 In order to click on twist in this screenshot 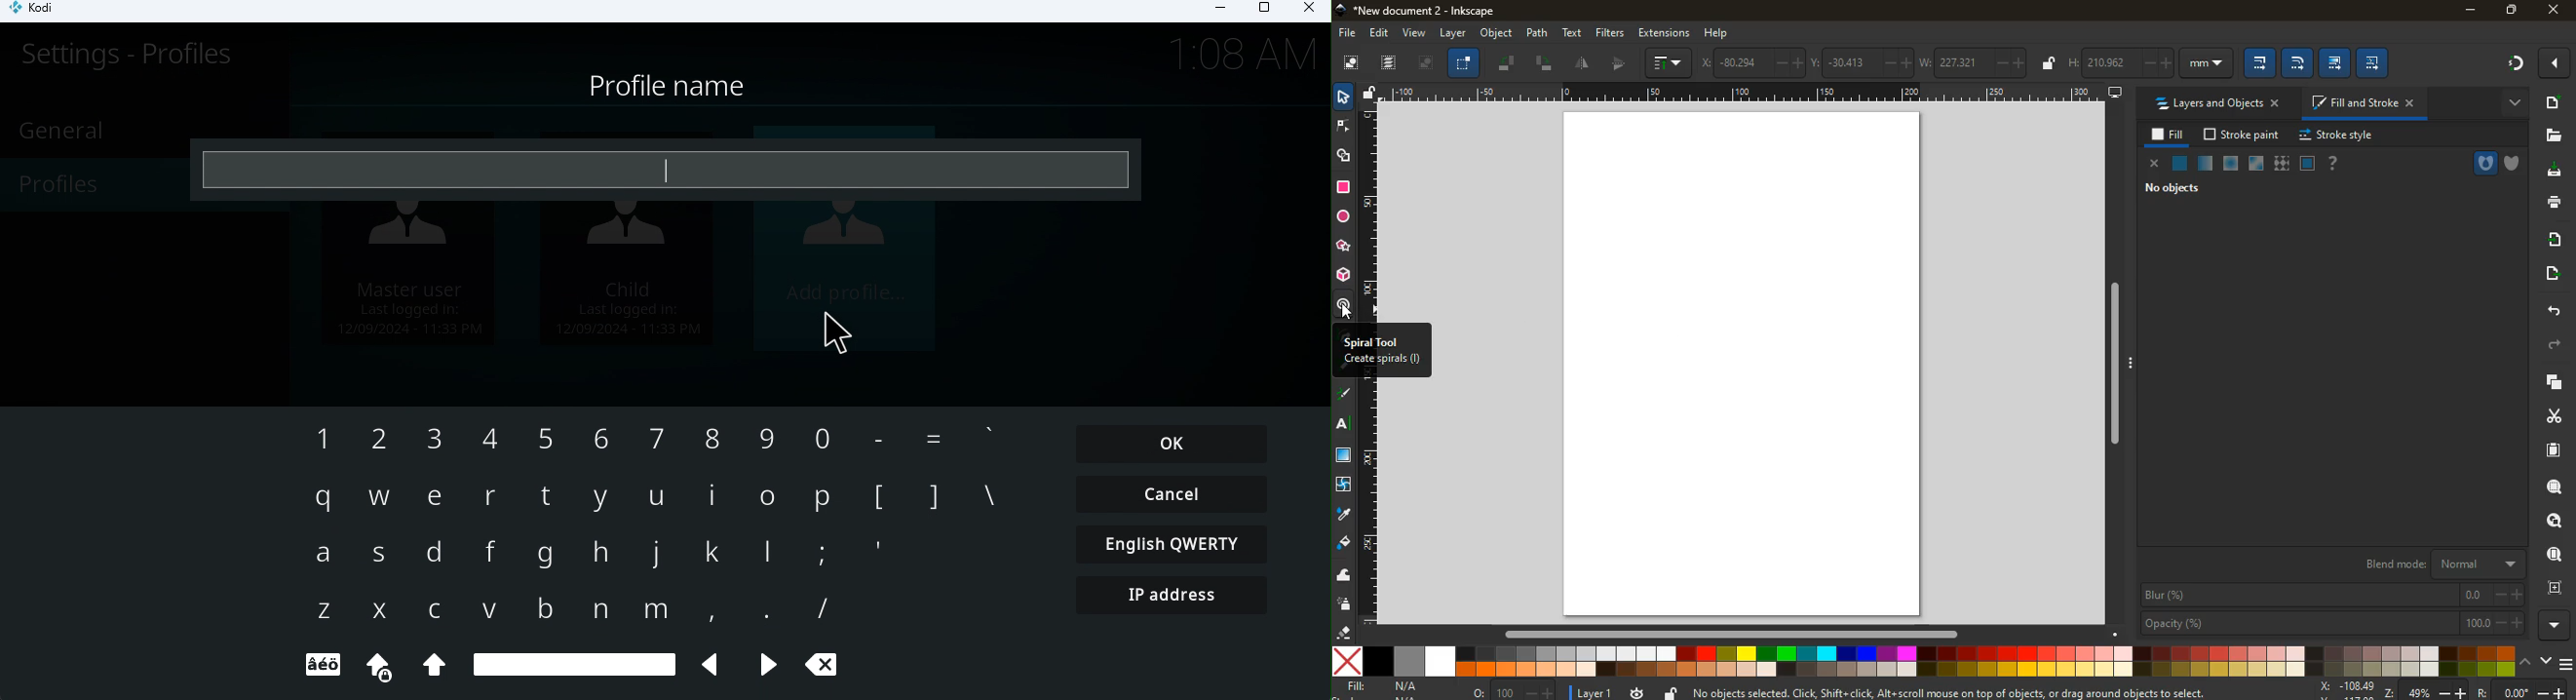, I will do `click(1344, 485)`.